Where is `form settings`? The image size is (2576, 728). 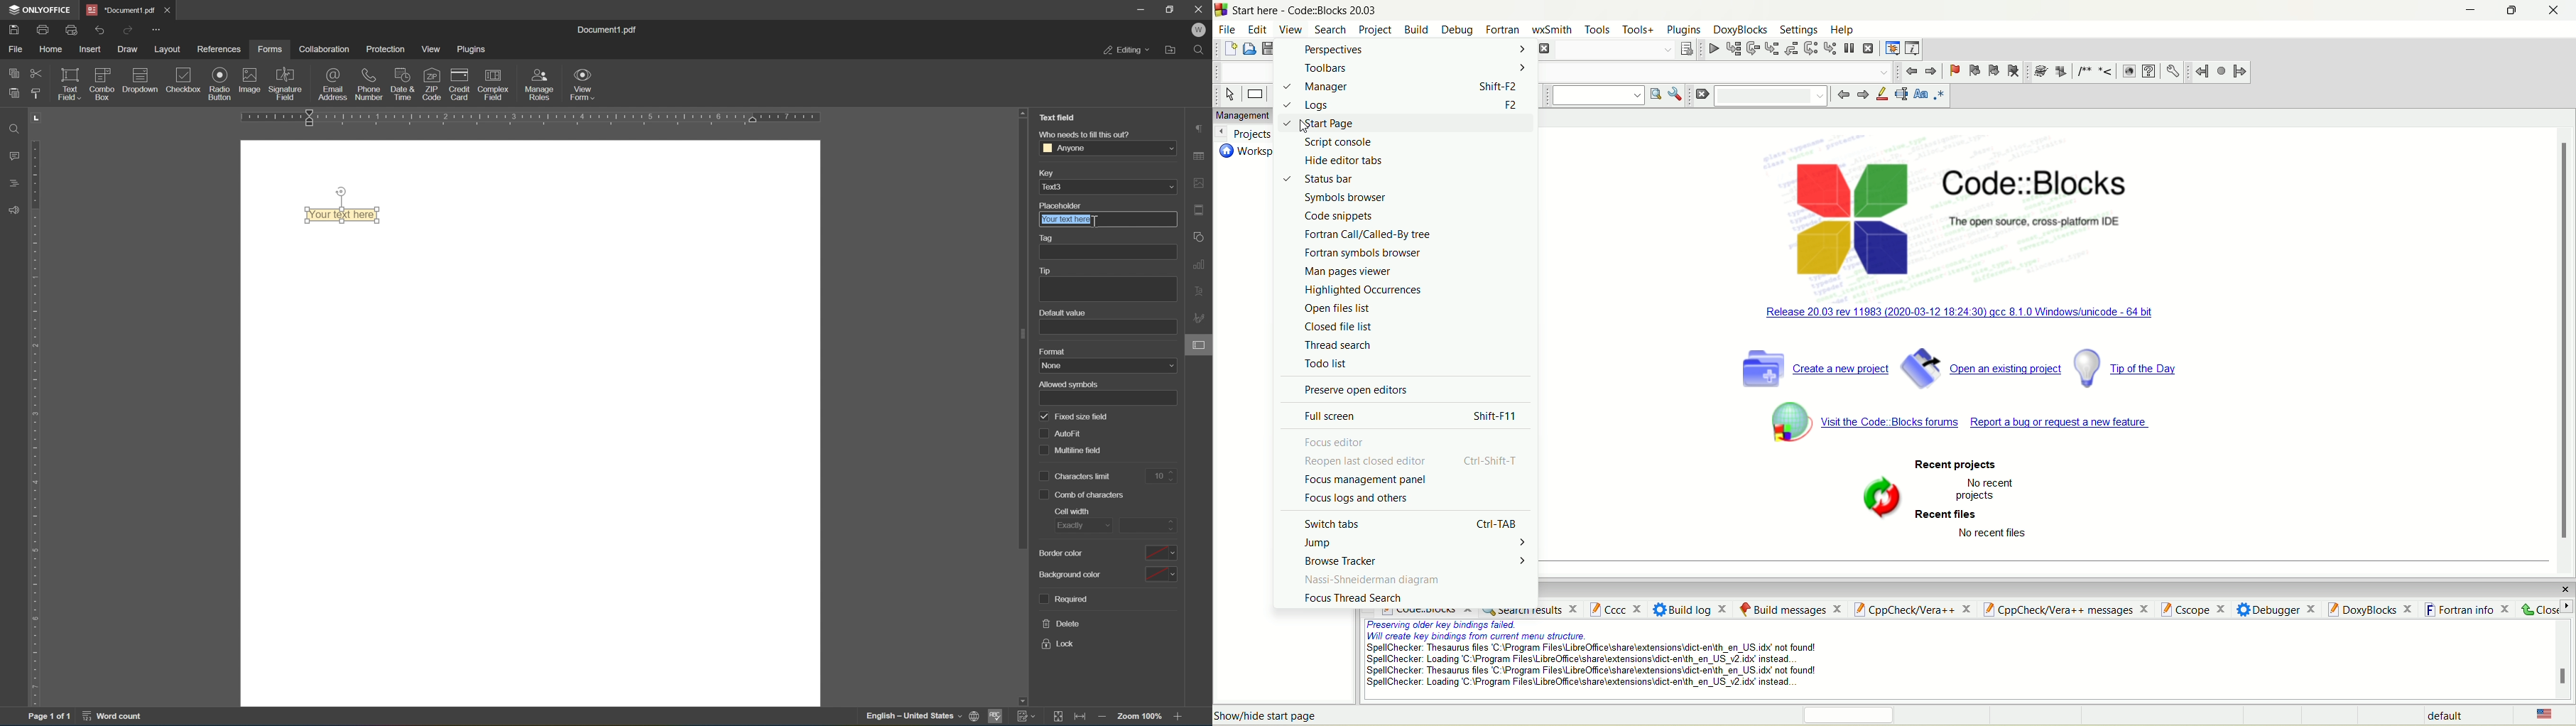 form settings is located at coordinates (1157, 363).